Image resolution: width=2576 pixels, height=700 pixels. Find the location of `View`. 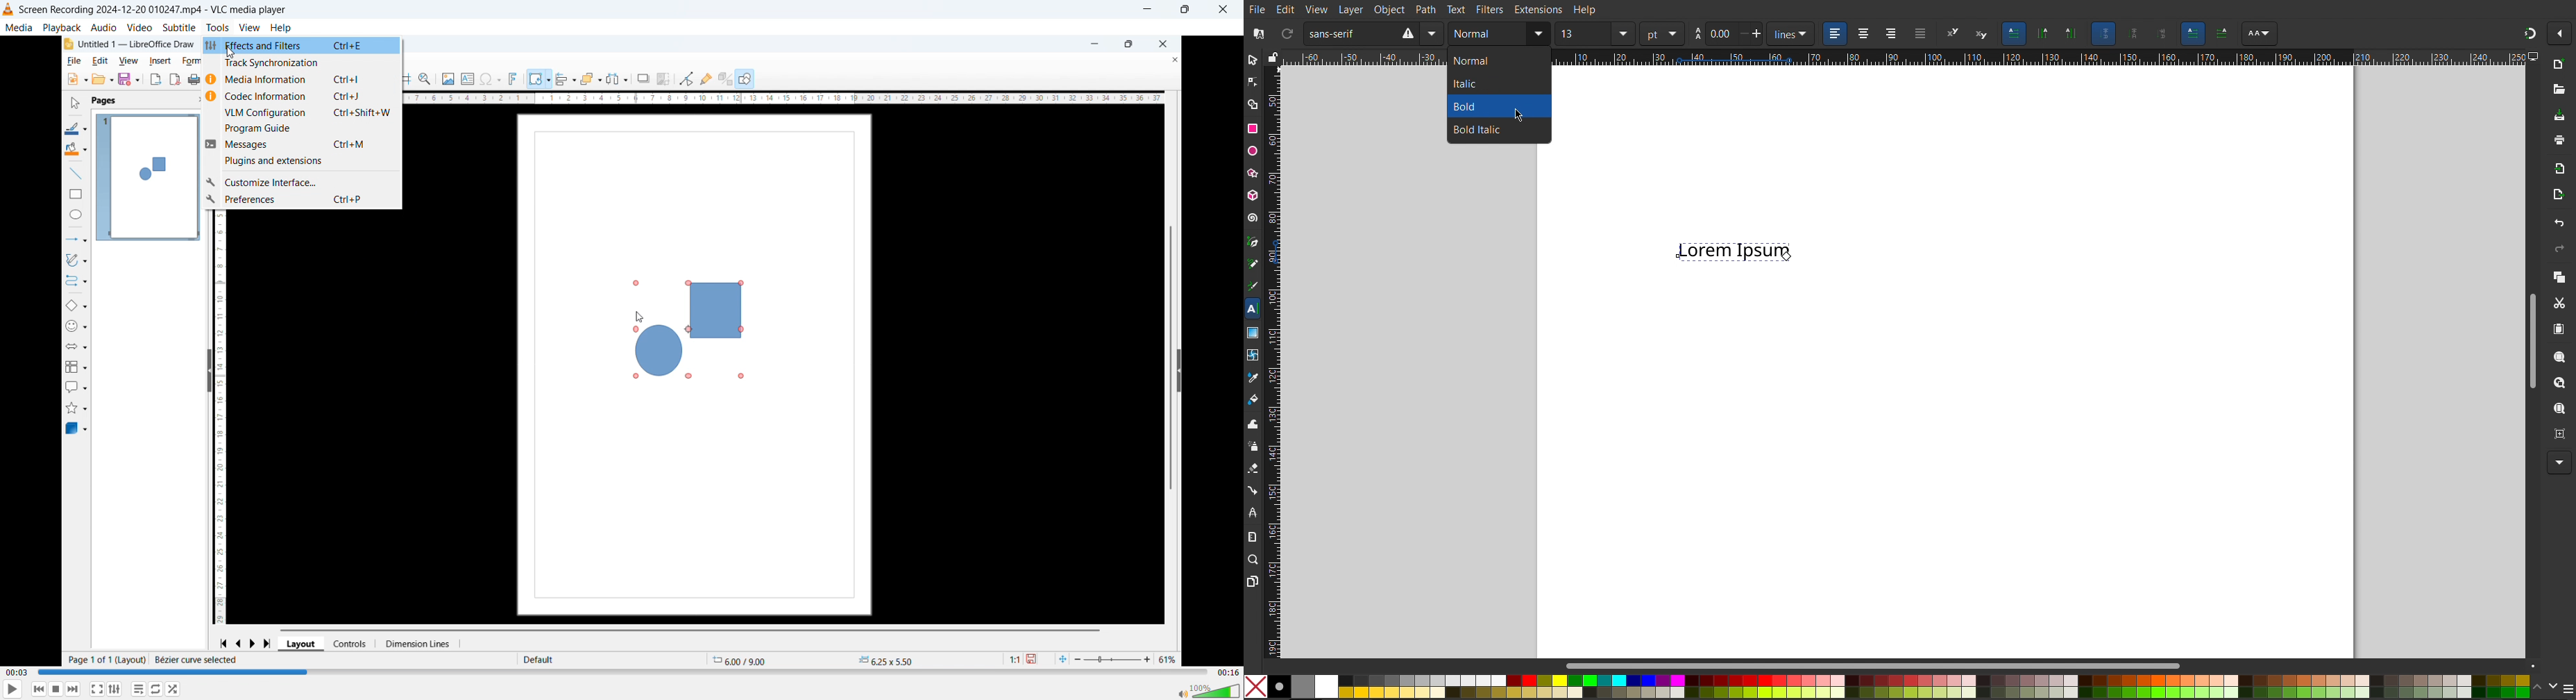

View is located at coordinates (1316, 8).